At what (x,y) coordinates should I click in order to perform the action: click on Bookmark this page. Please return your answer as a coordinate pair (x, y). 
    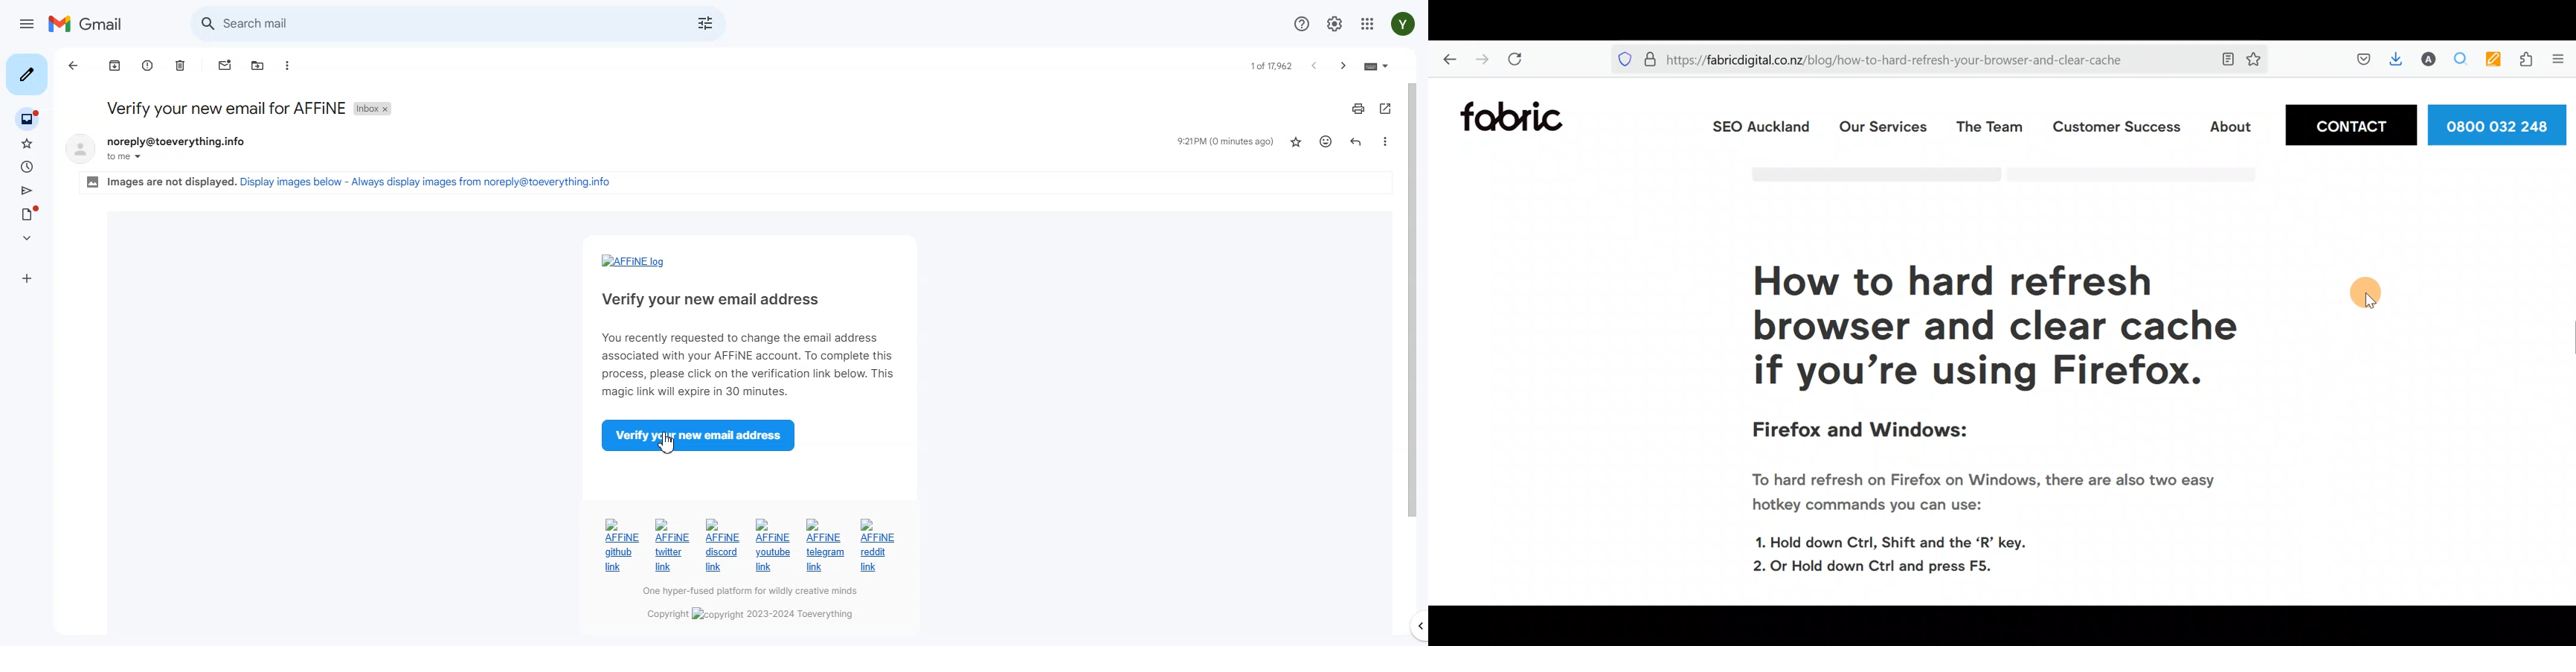
    Looking at the image, I should click on (2259, 61).